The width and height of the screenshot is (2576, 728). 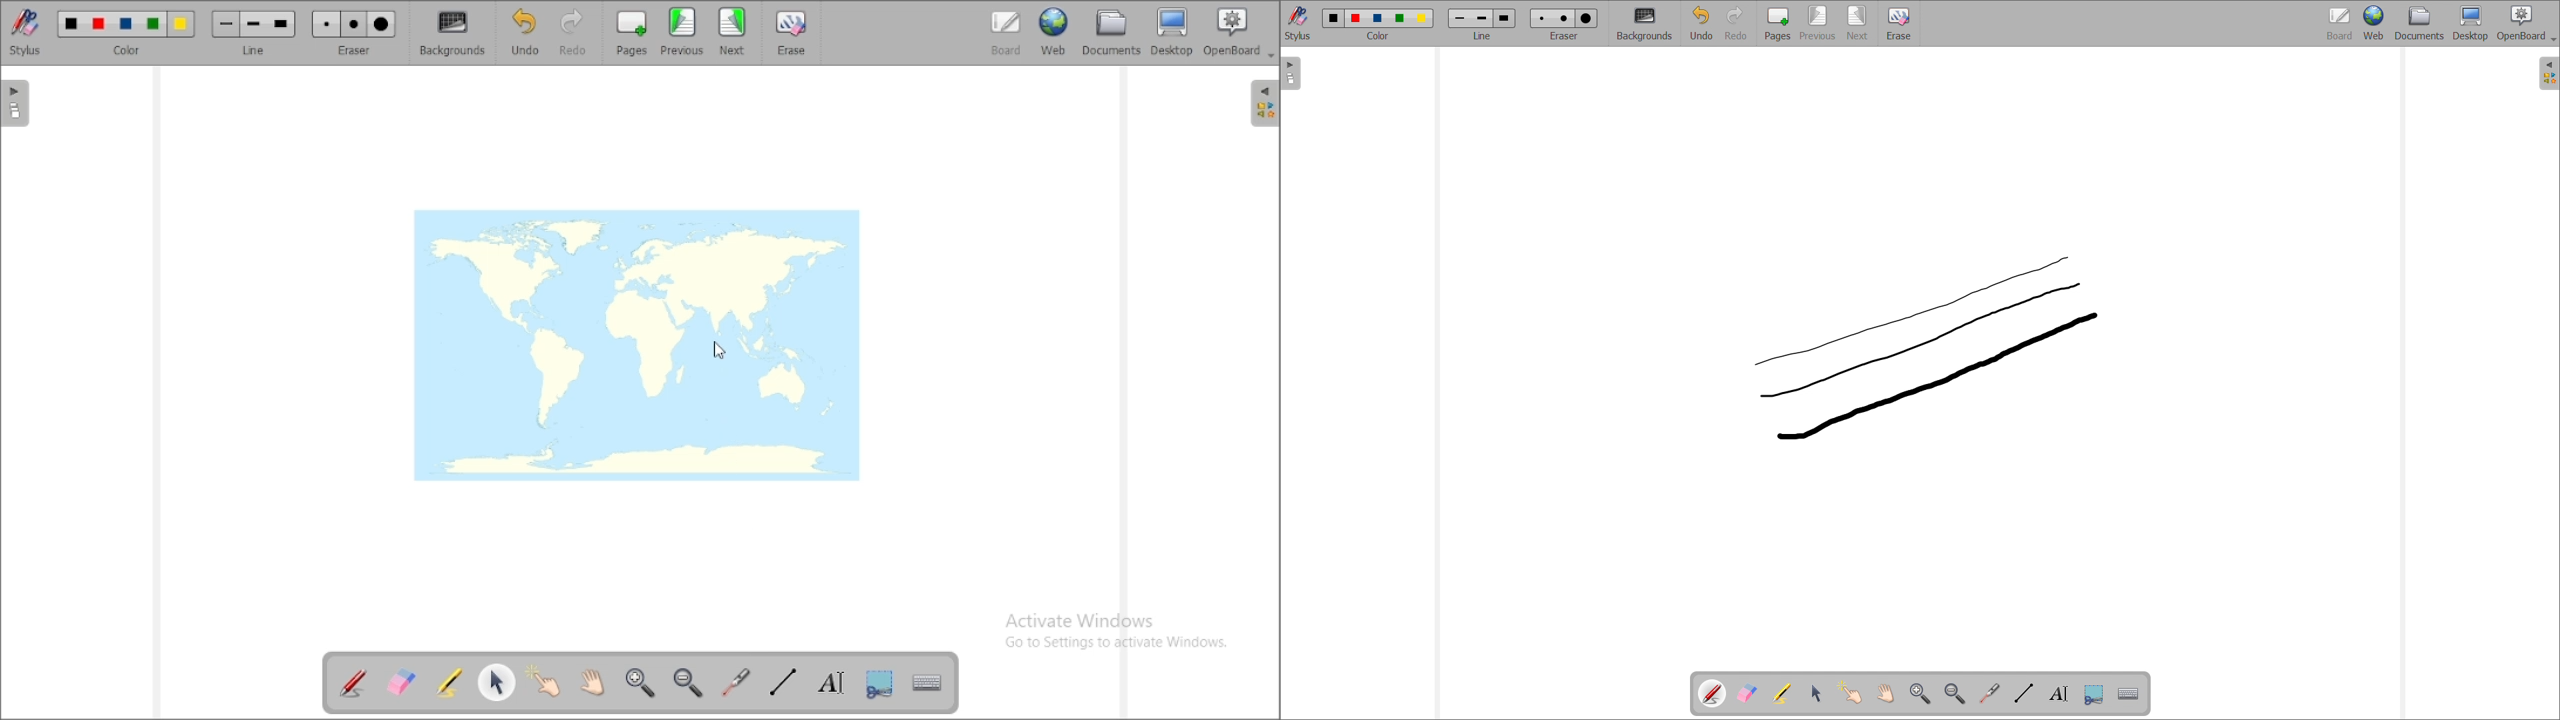 What do you see at coordinates (1645, 23) in the screenshot?
I see `backgrounds` at bounding box center [1645, 23].